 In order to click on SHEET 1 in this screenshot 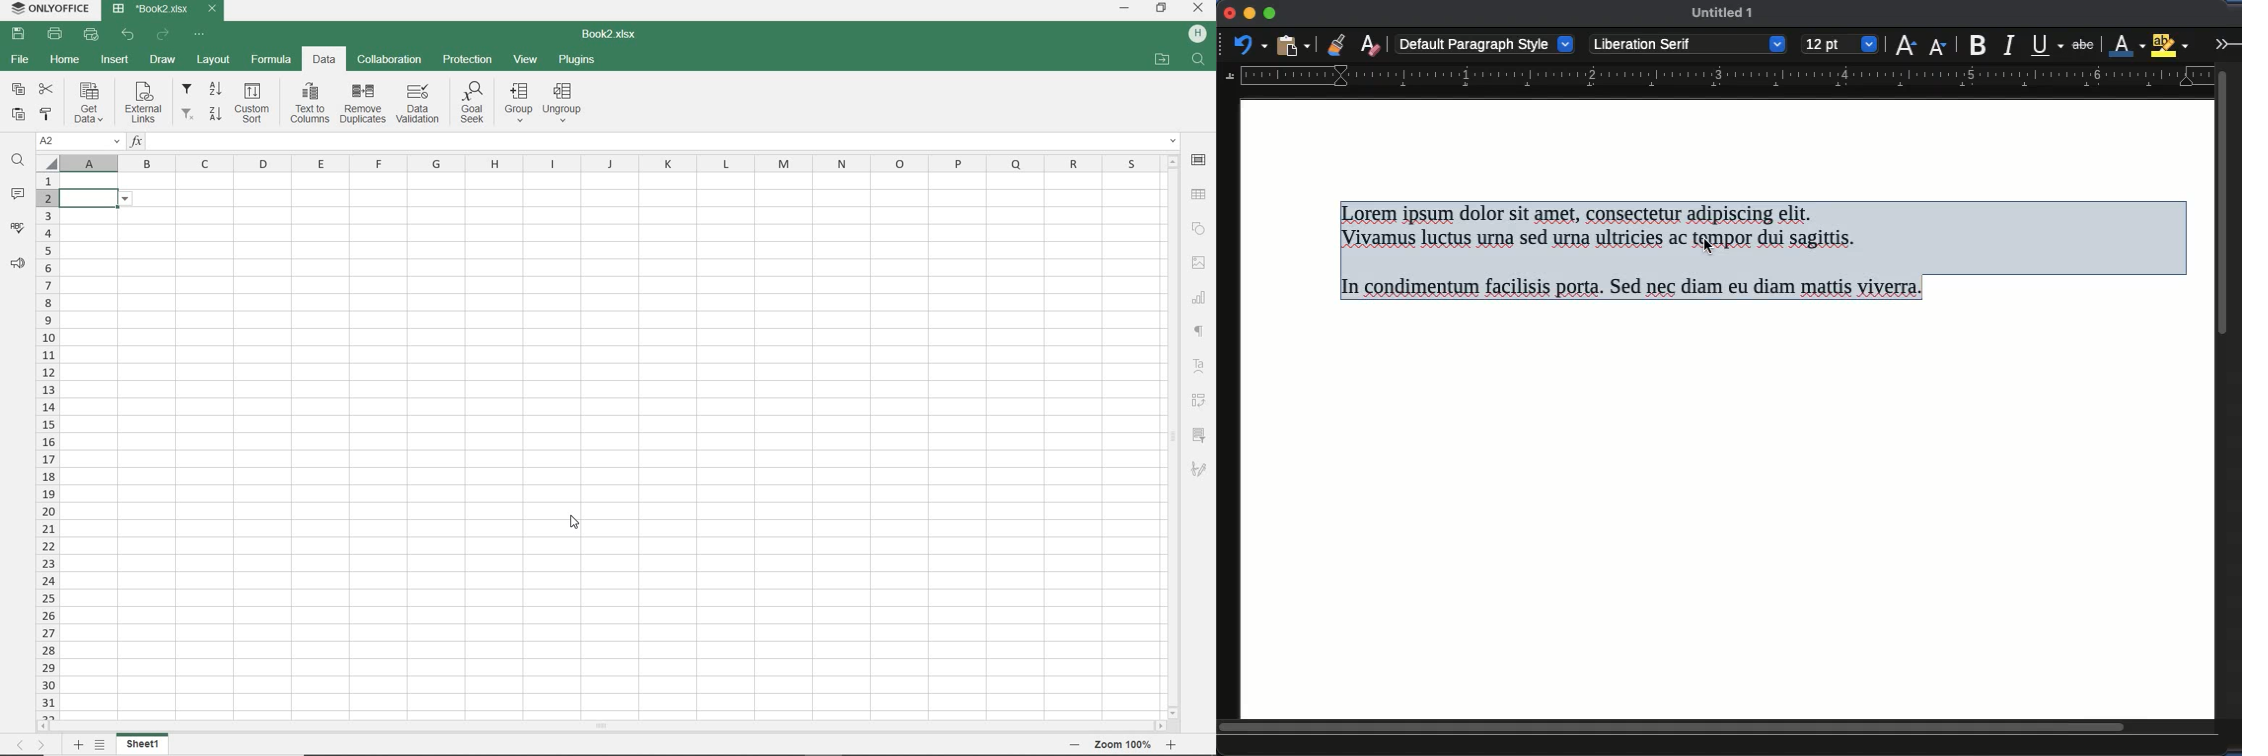, I will do `click(143, 744)`.